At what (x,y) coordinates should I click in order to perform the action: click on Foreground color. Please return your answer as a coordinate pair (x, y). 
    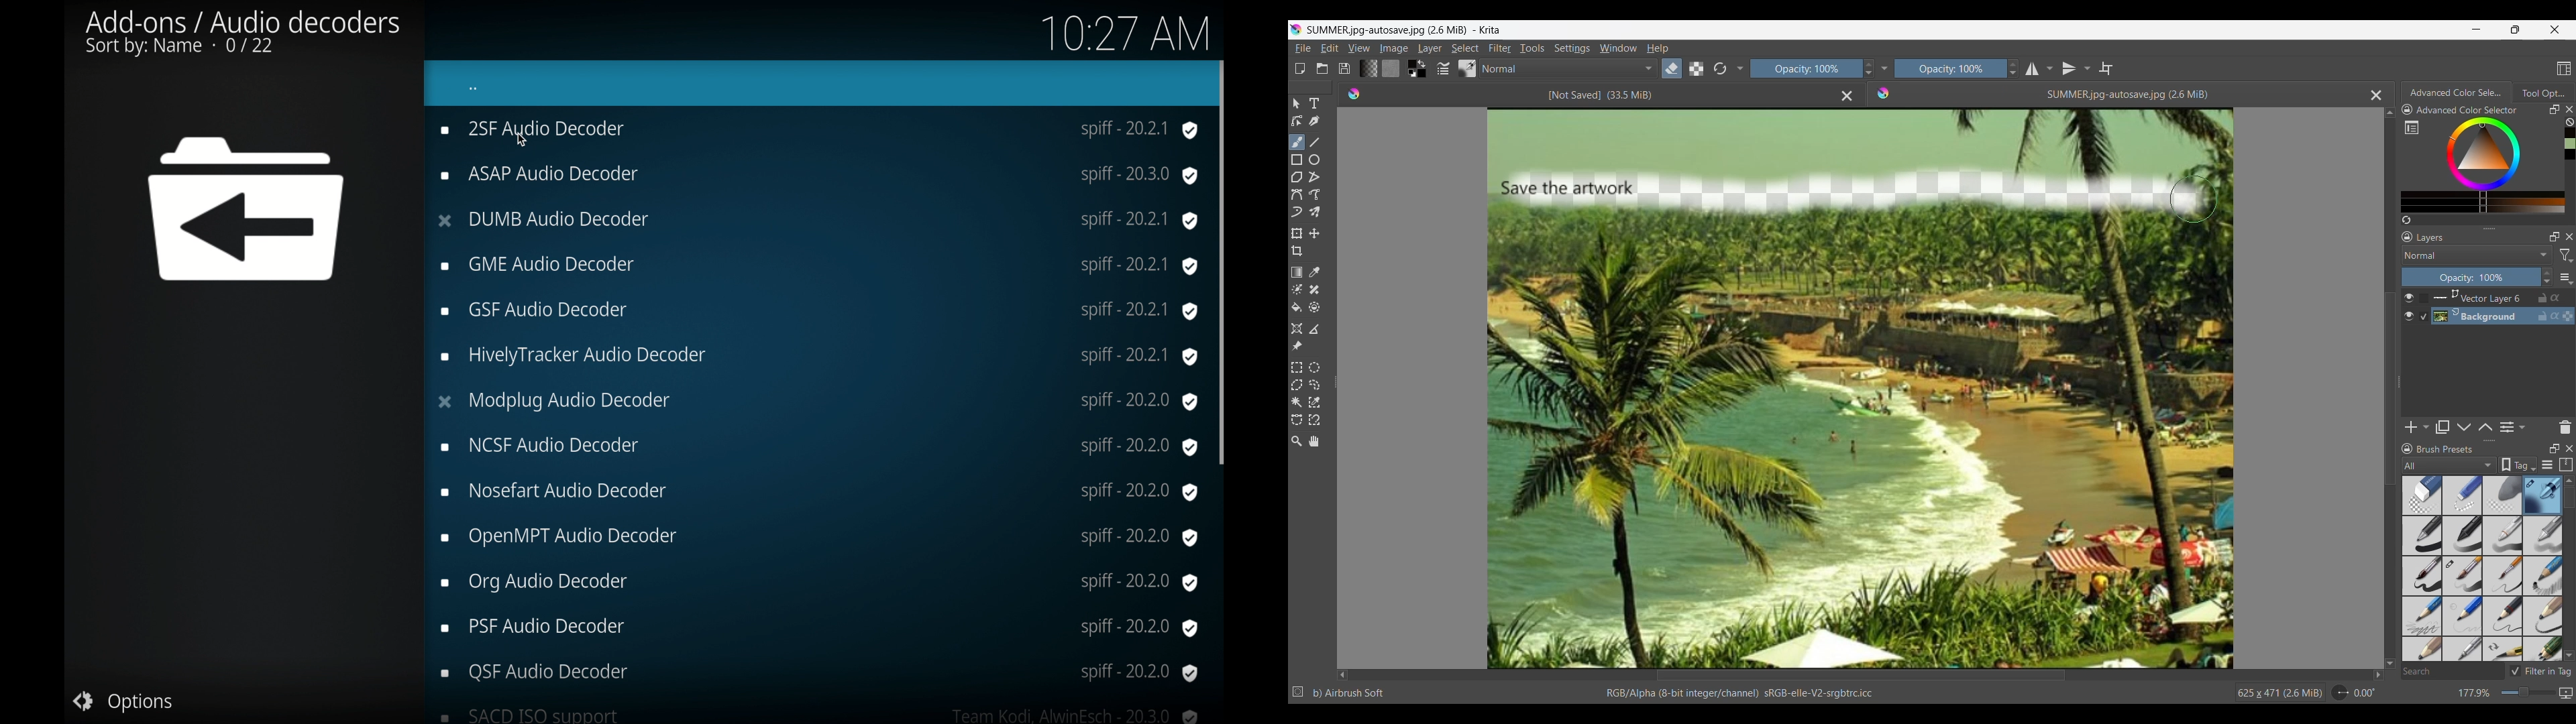
    Looking at the image, I should click on (1409, 63).